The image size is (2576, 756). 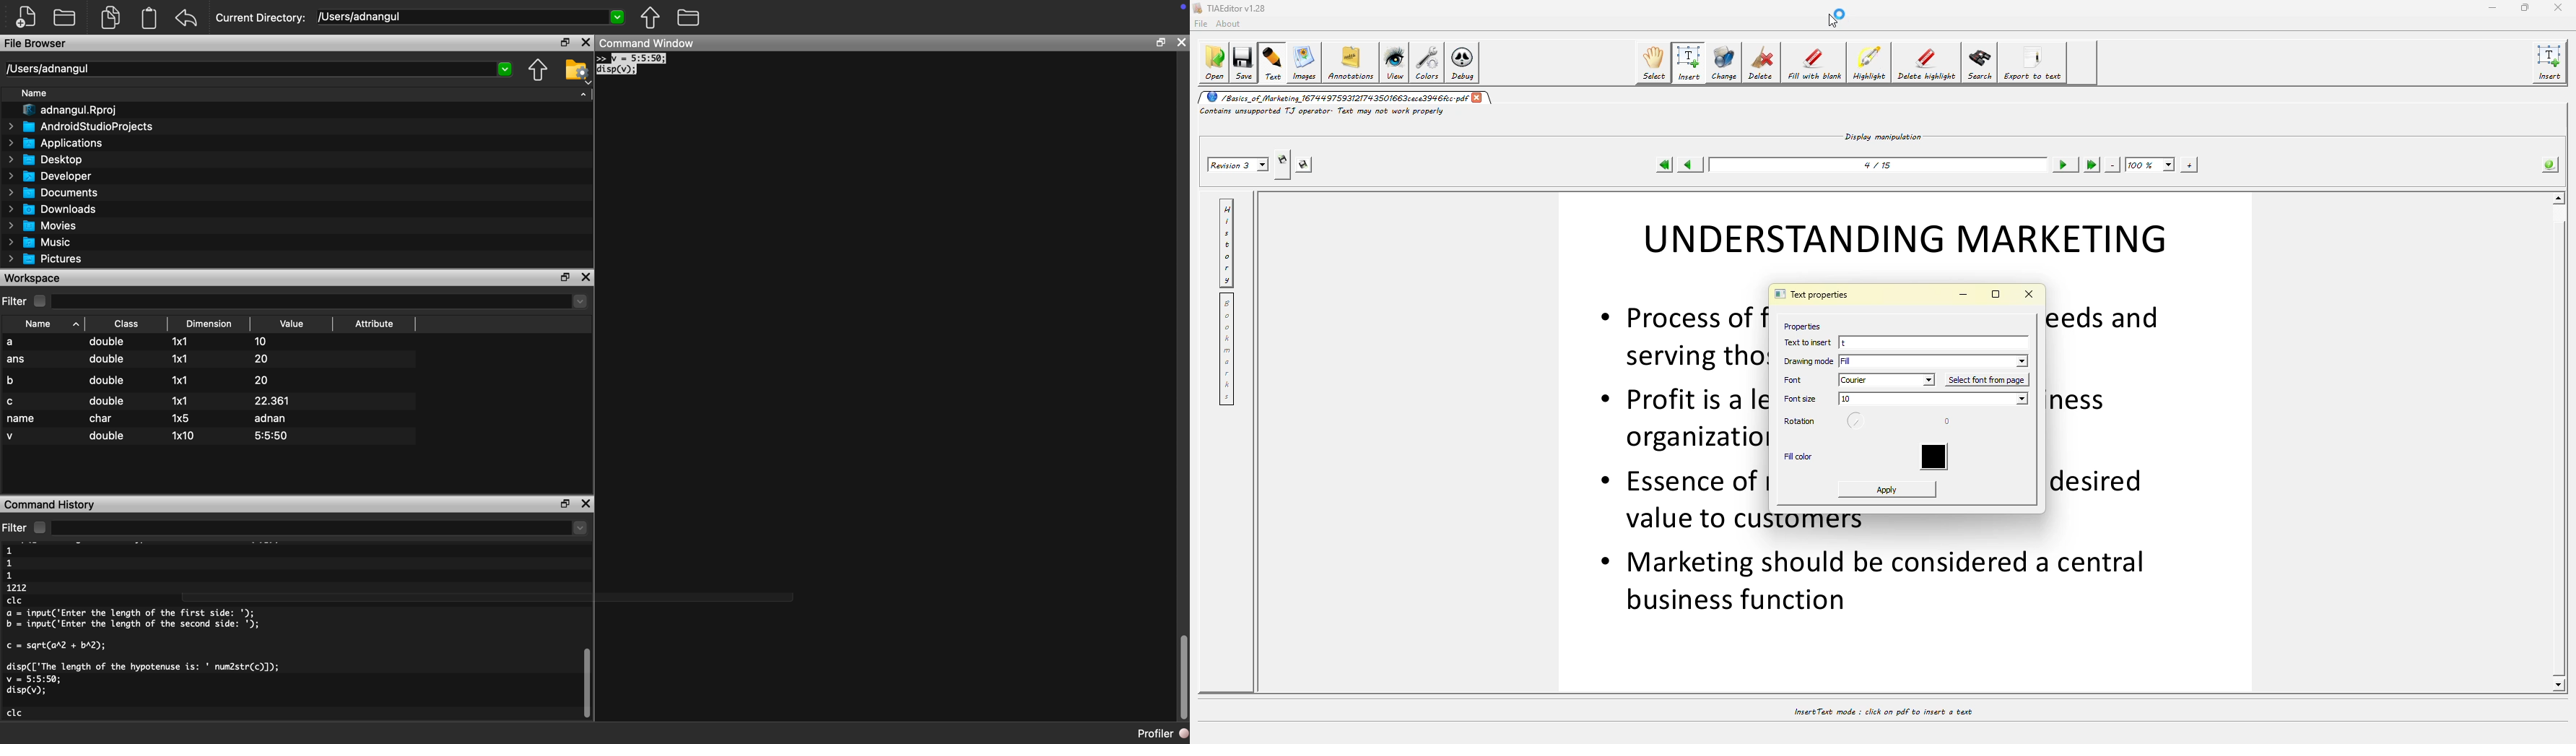 What do you see at coordinates (40, 242) in the screenshot?
I see `Music` at bounding box center [40, 242].